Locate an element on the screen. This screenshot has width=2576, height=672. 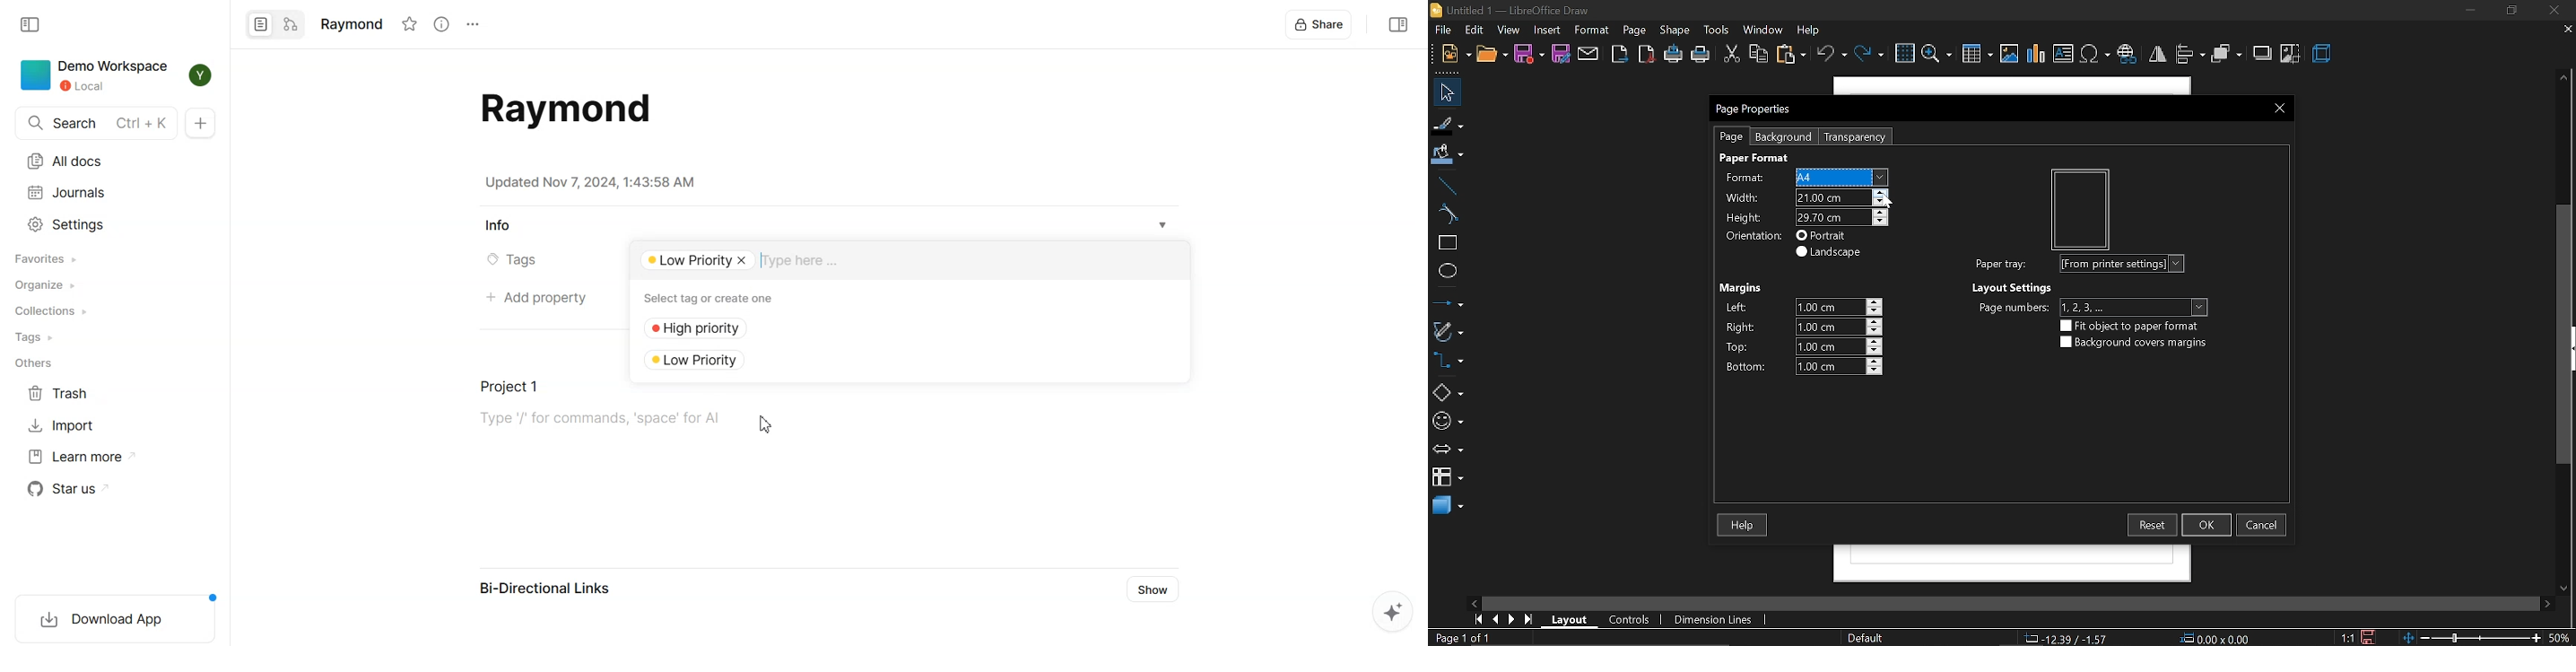
height is located at coordinates (1744, 216).